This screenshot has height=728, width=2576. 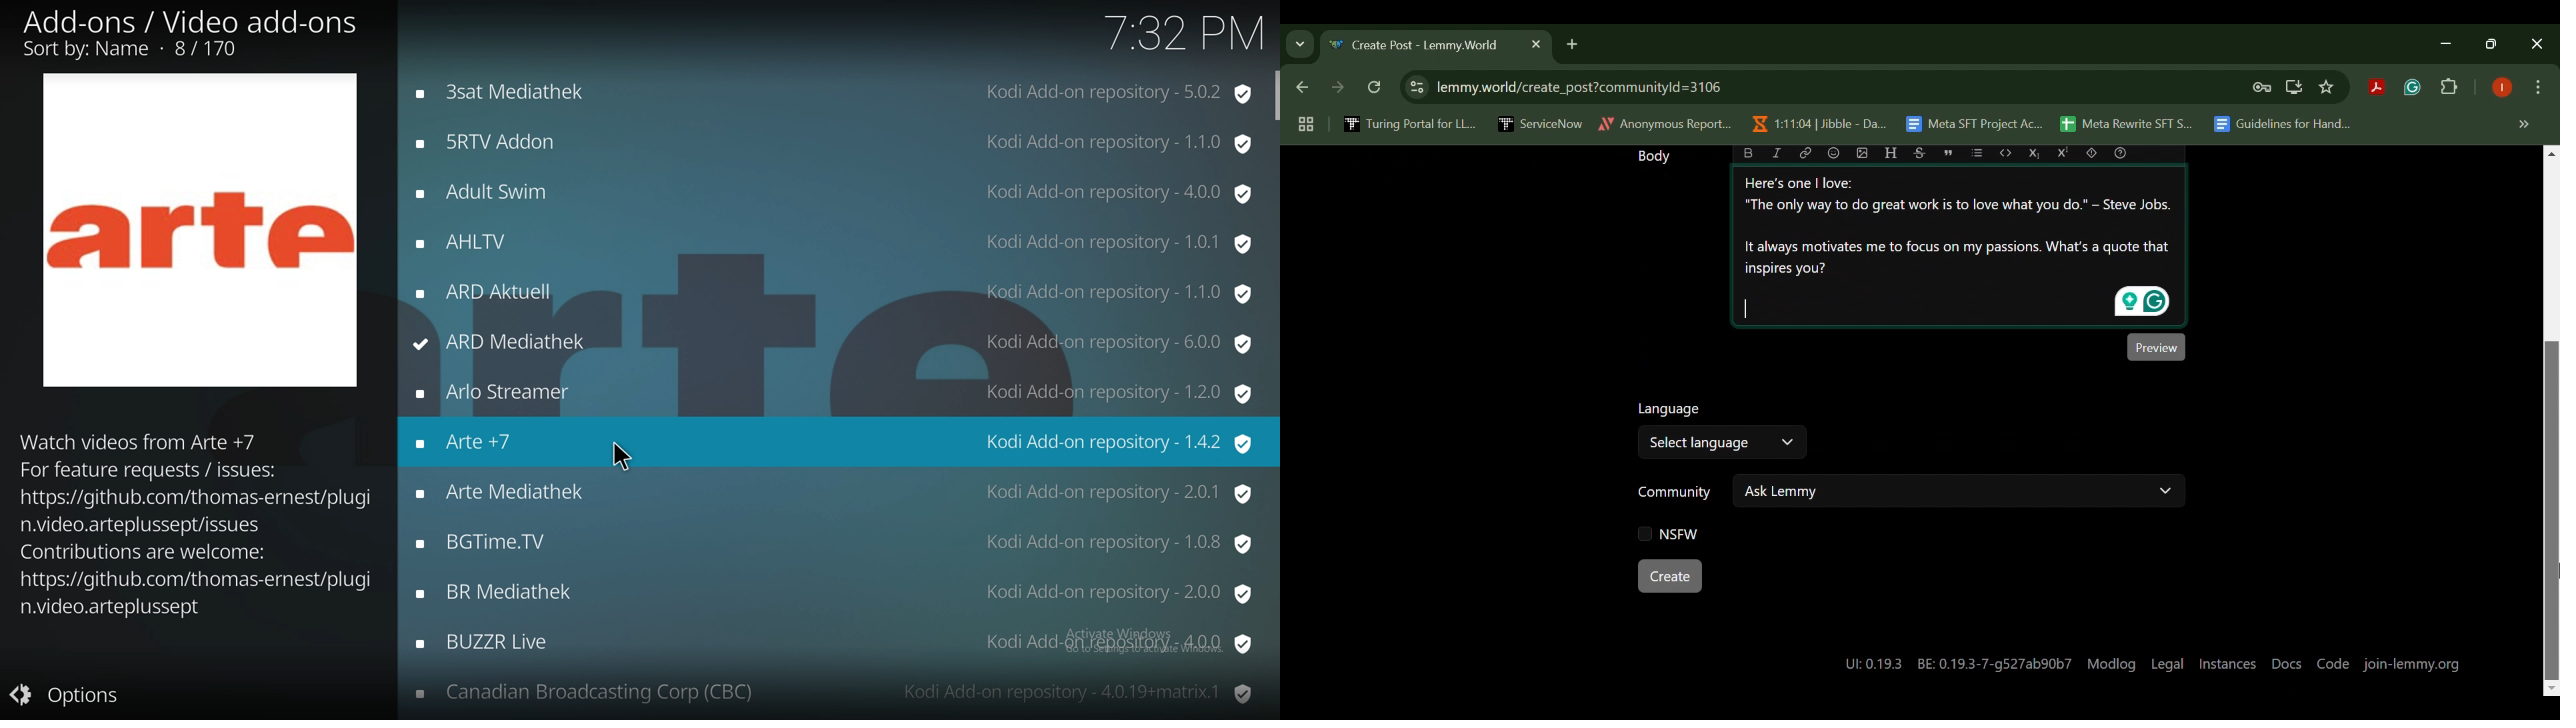 I want to click on code , so click(x=2006, y=153).